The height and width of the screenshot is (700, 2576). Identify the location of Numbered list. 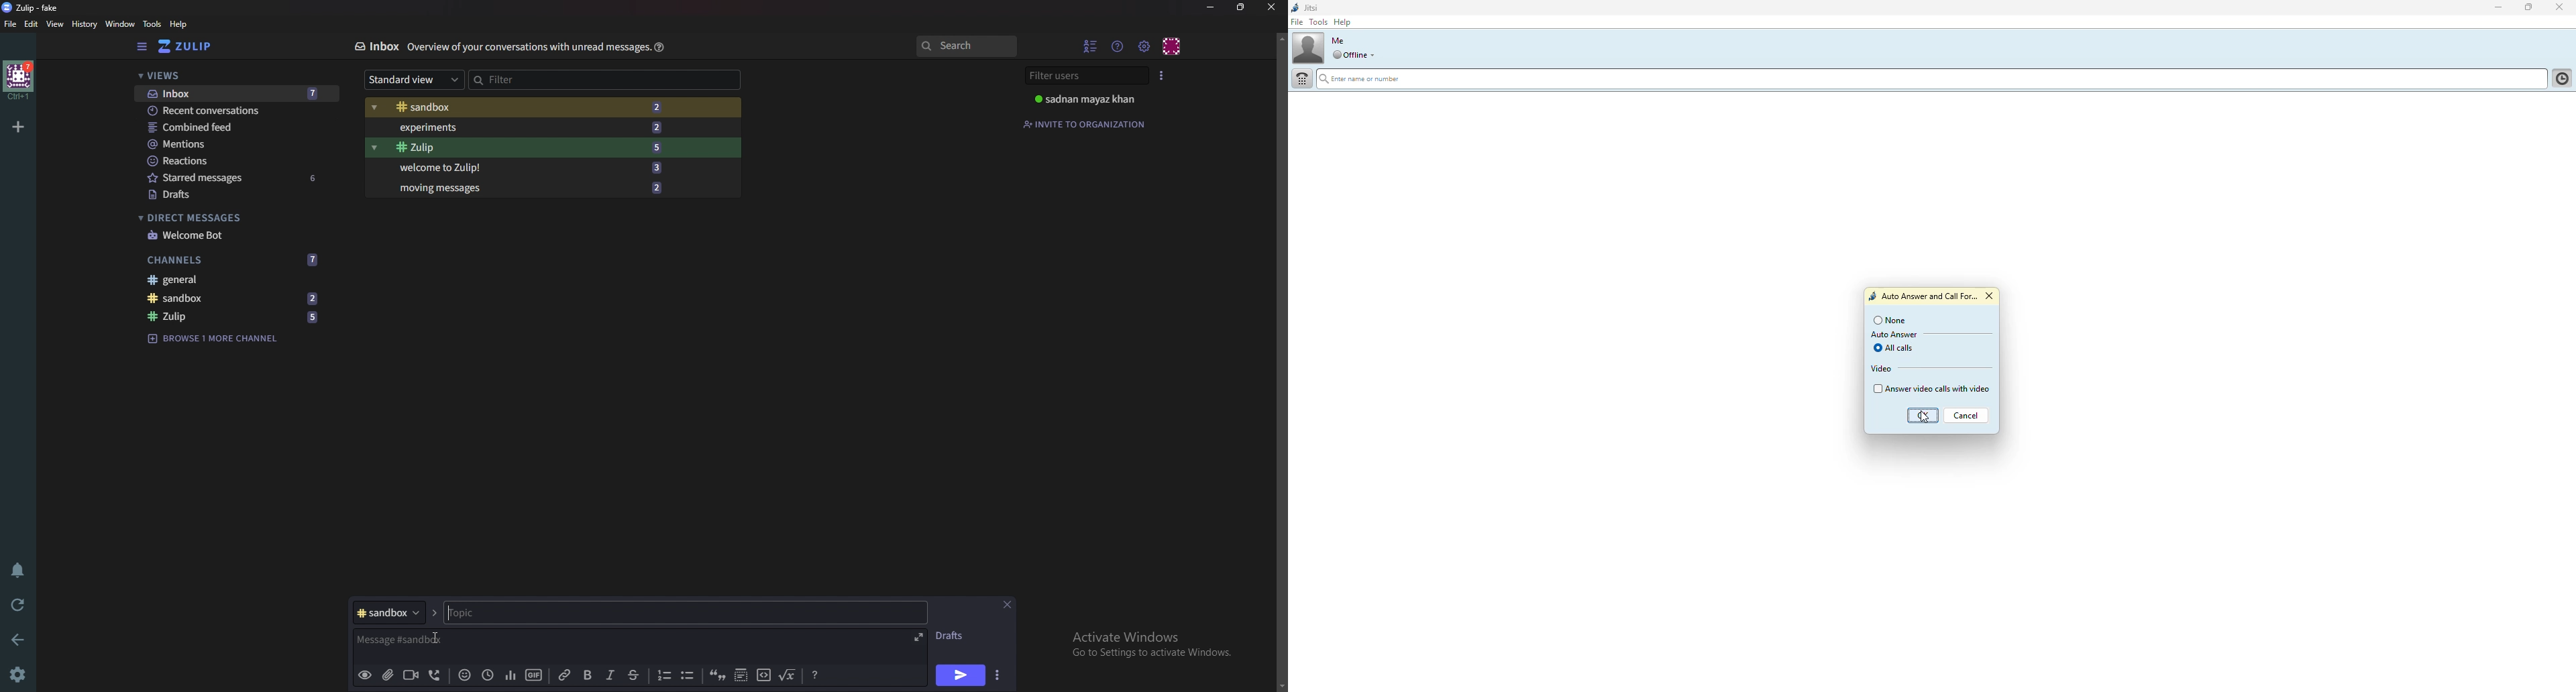
(663, 675).